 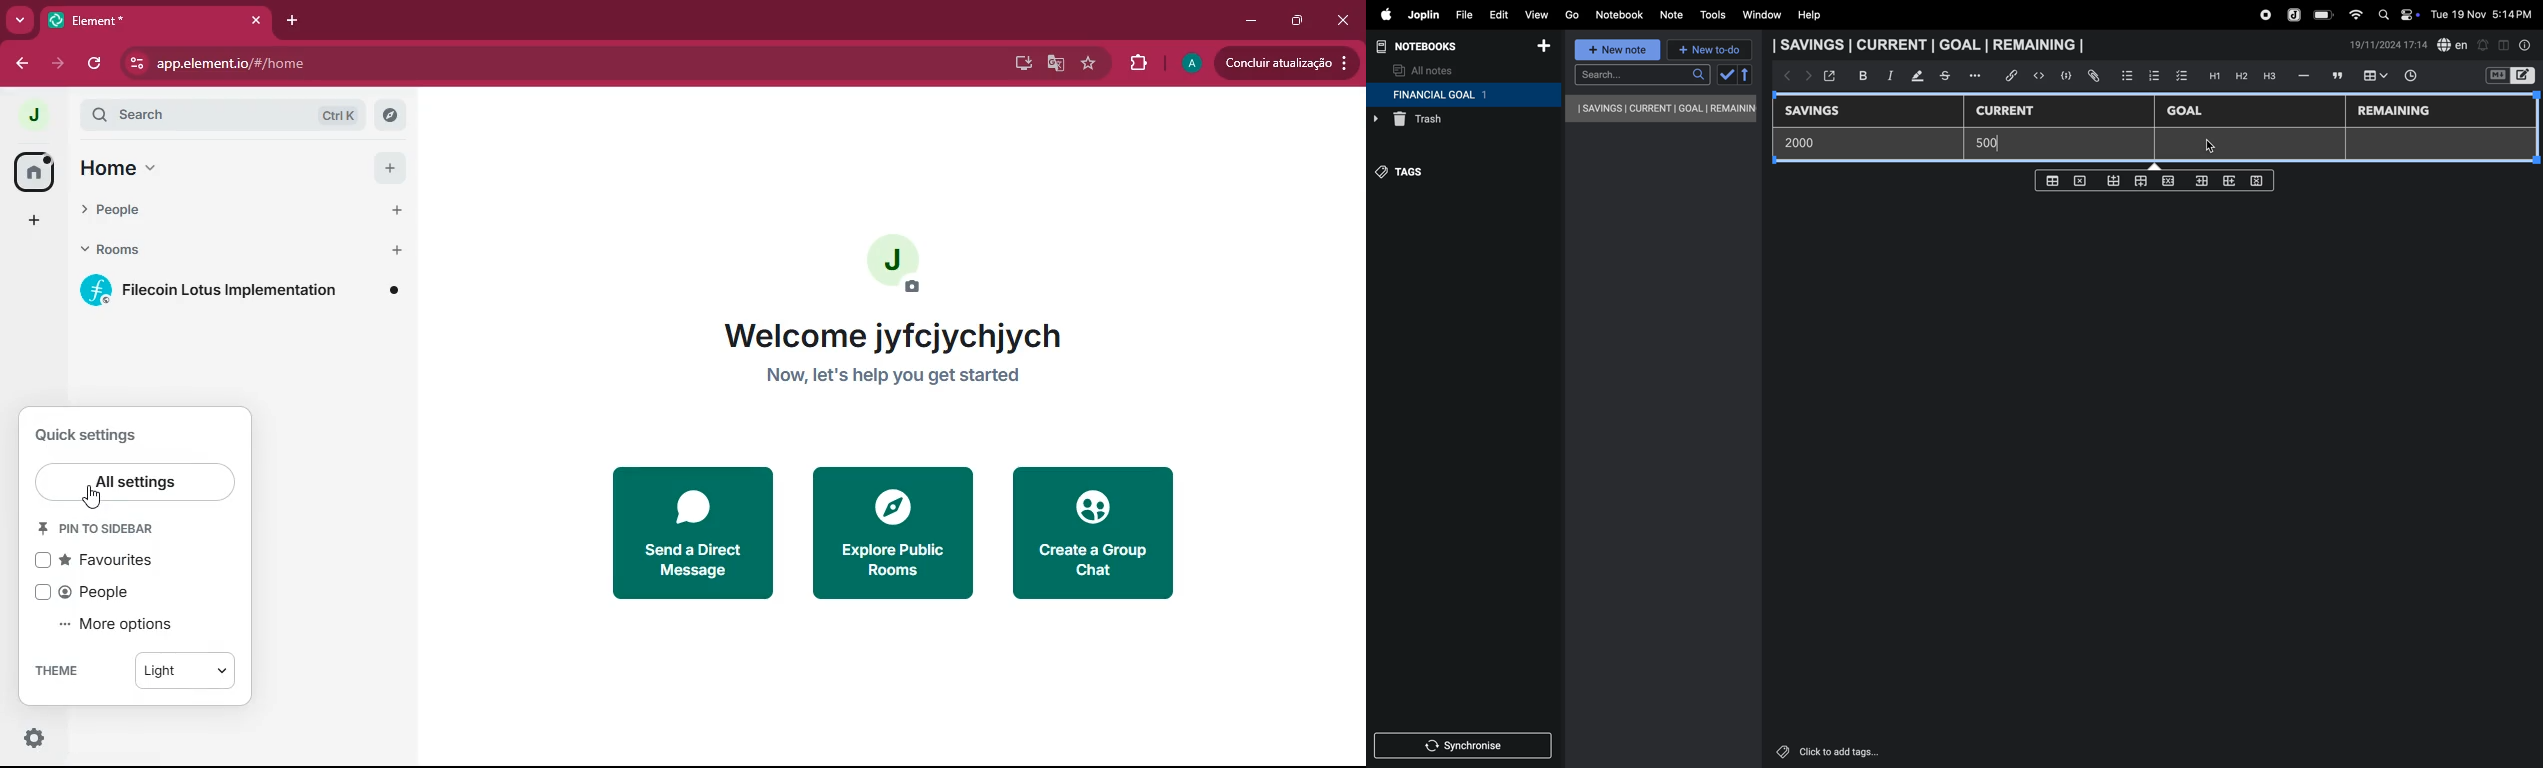 I want to click on cursor, so click(x=90, y=498).